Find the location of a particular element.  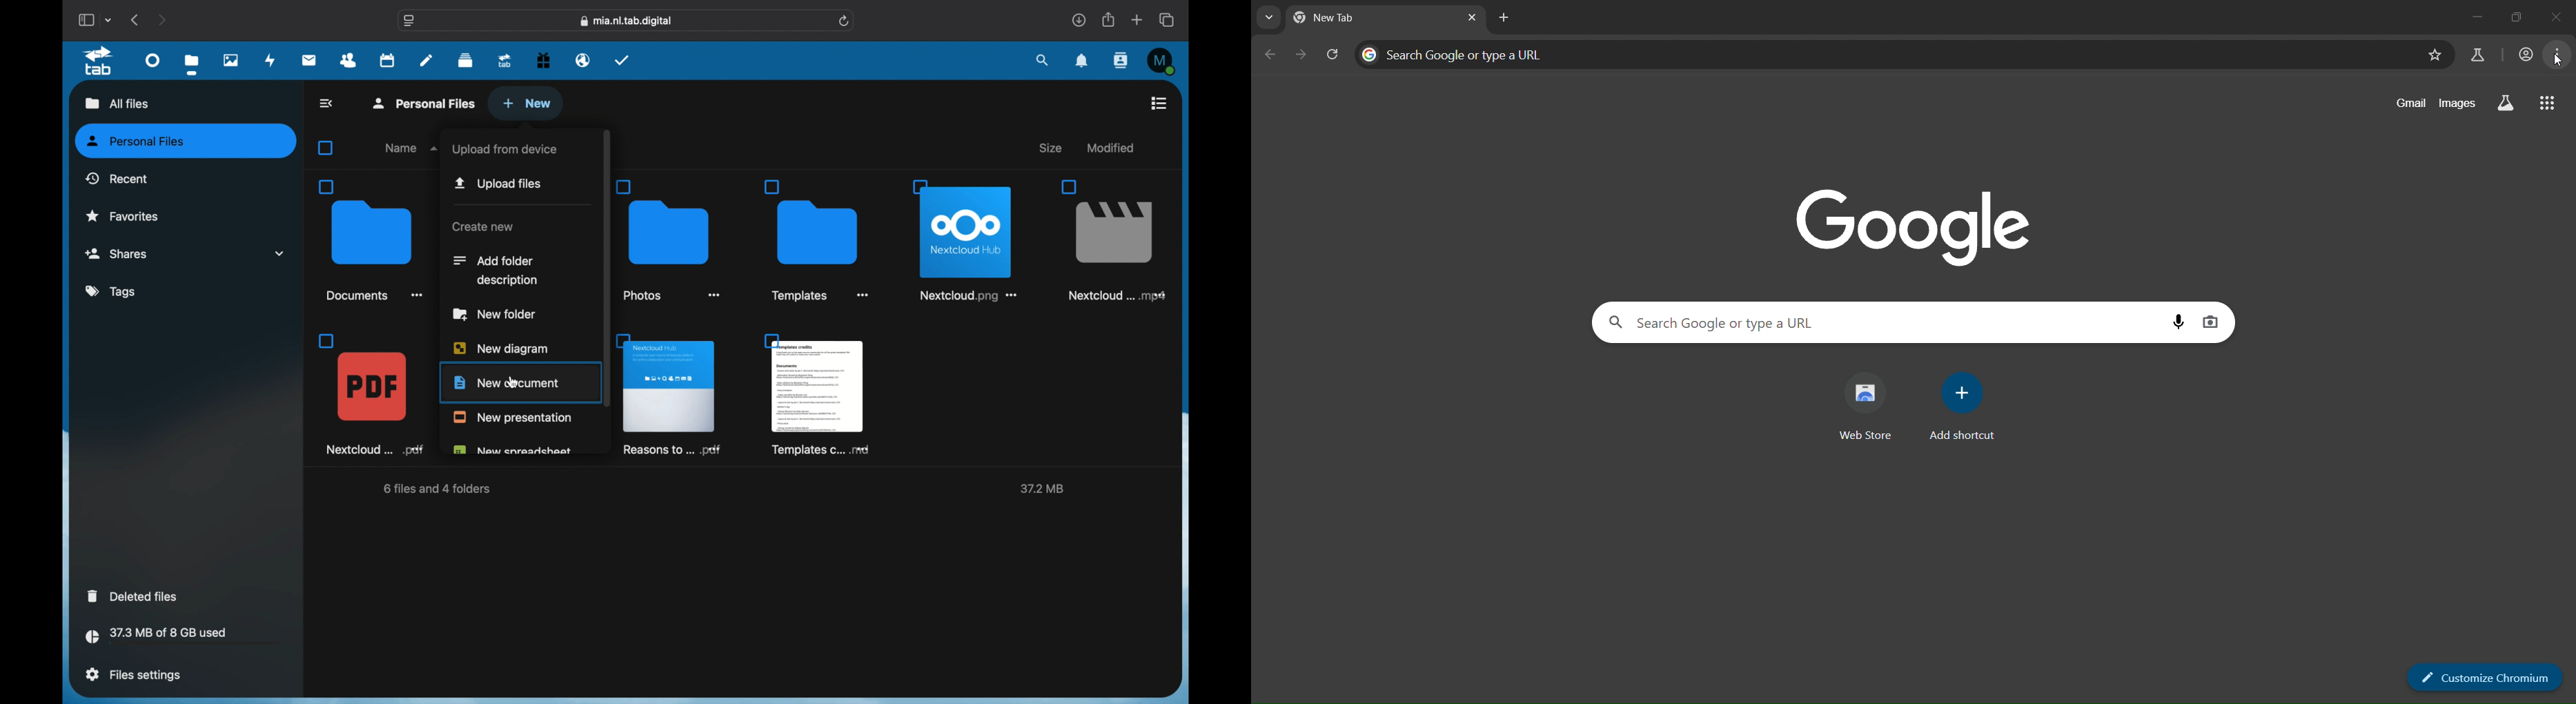

file is located at coordinates (968, 237).